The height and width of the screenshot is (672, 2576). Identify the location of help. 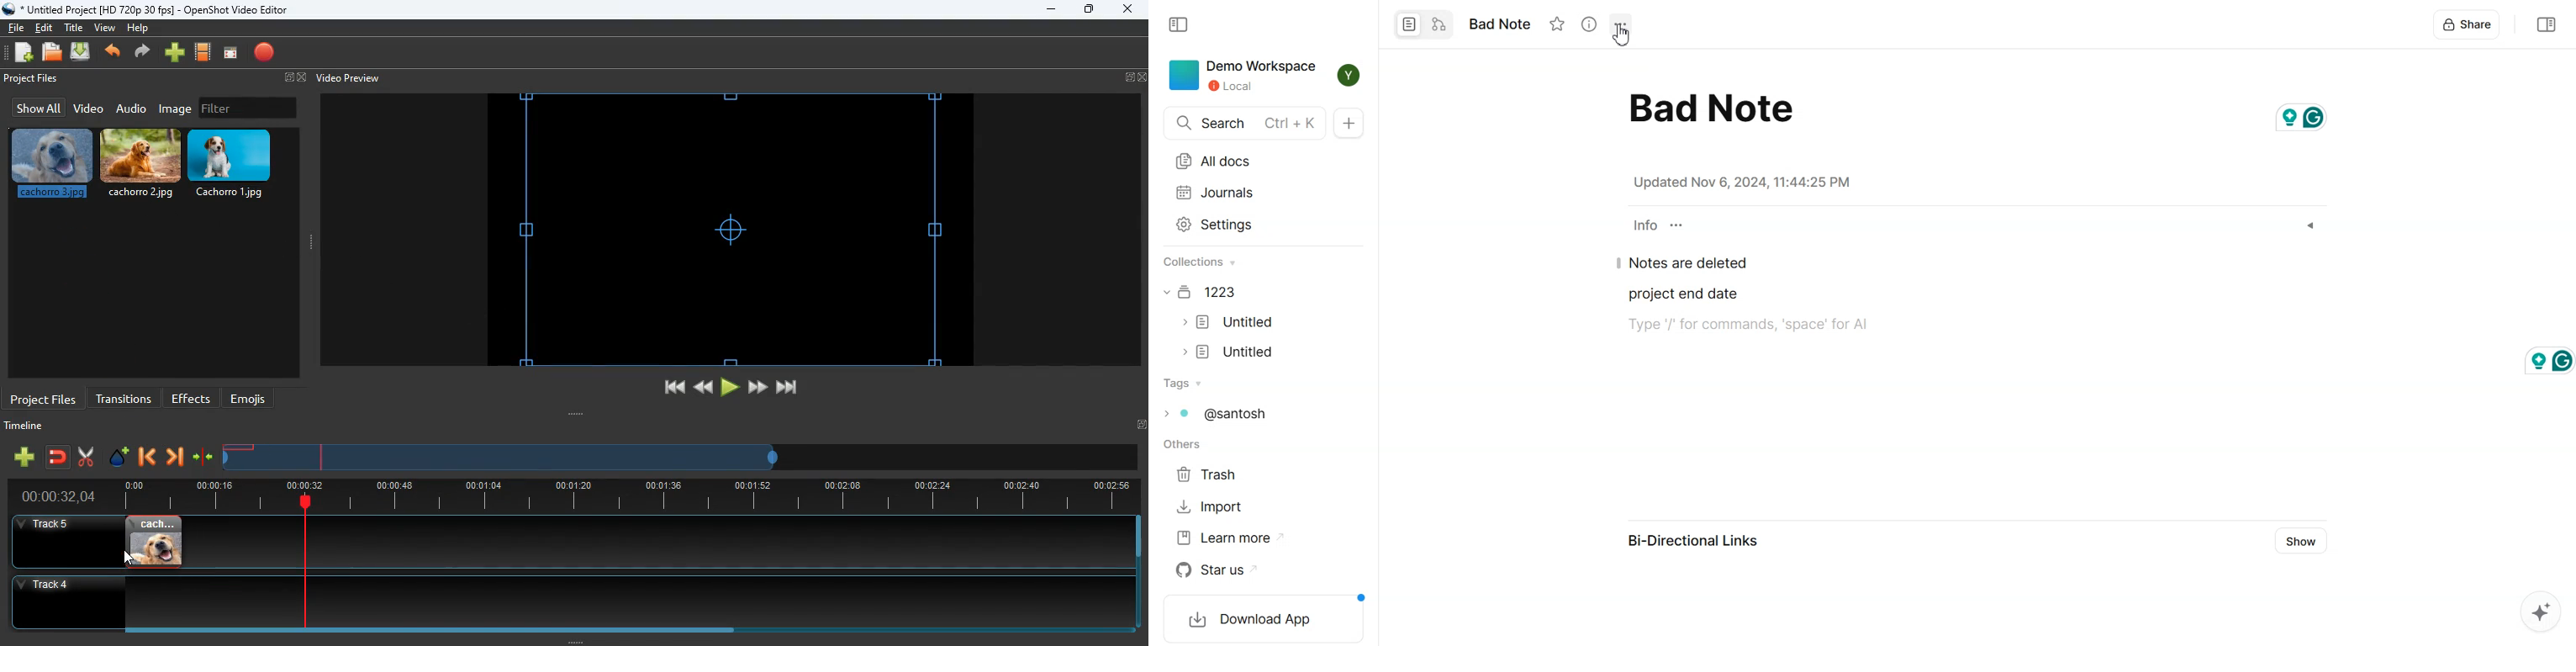
(137, 30).